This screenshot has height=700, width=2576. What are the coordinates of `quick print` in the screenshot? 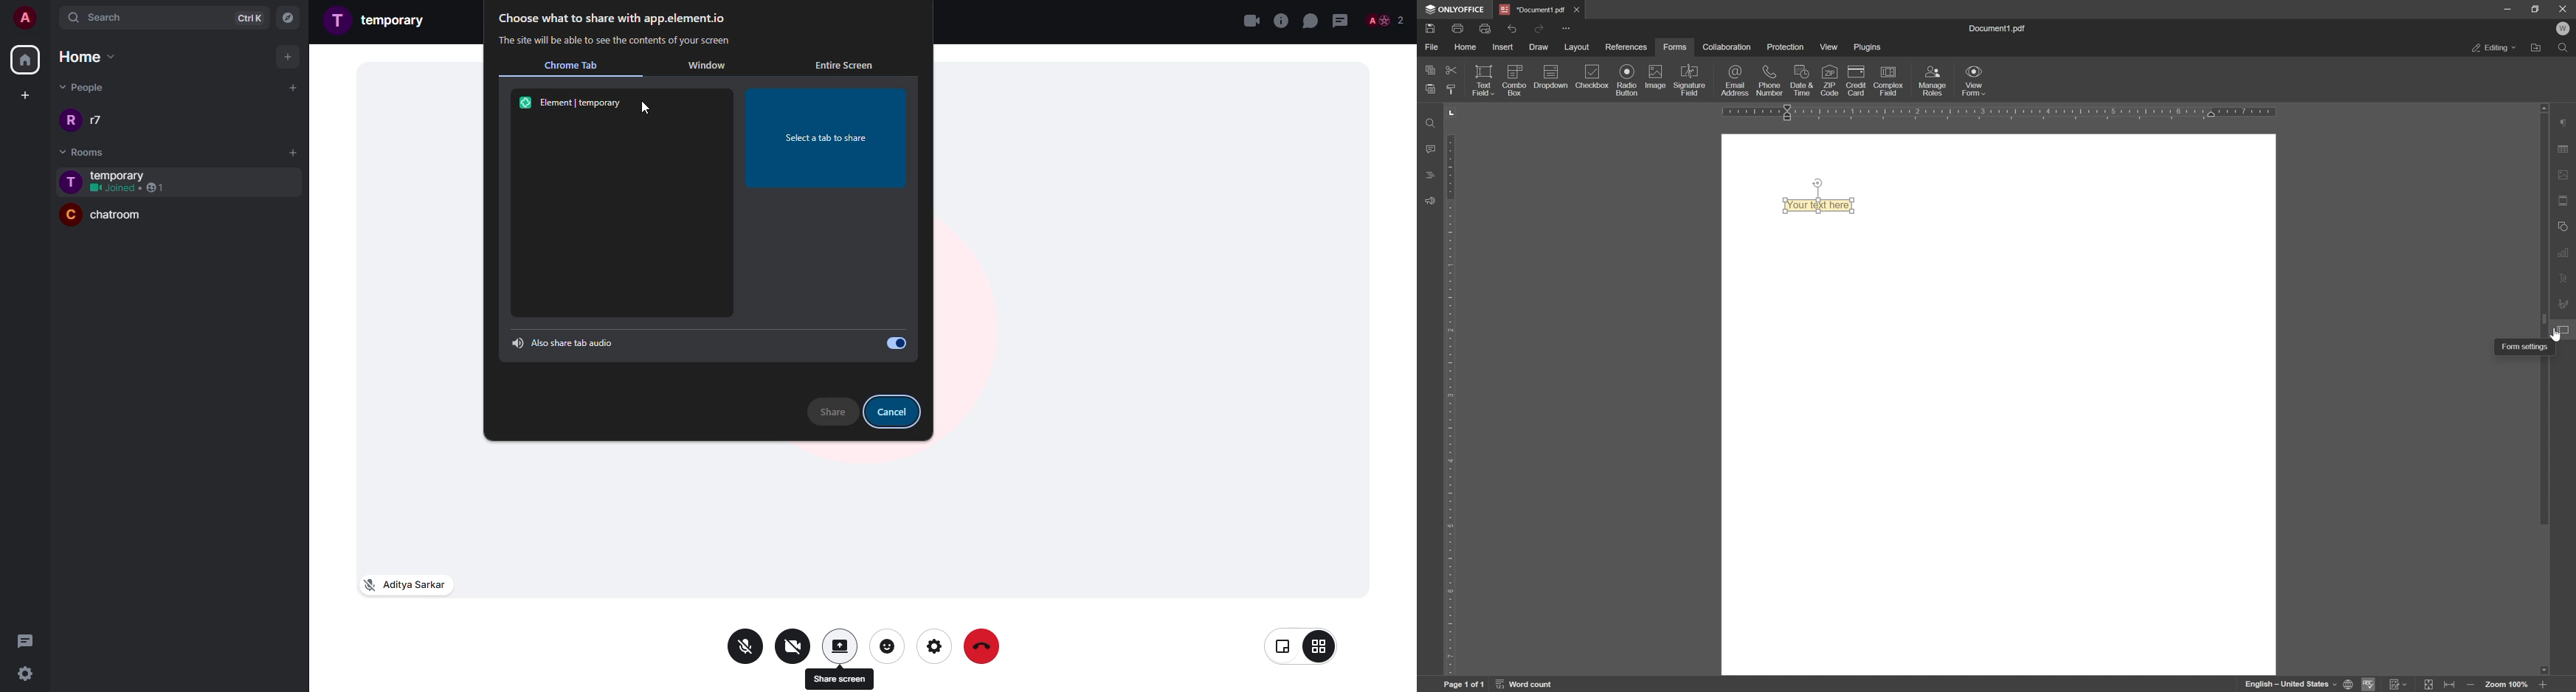 It's located at (1489, 29).